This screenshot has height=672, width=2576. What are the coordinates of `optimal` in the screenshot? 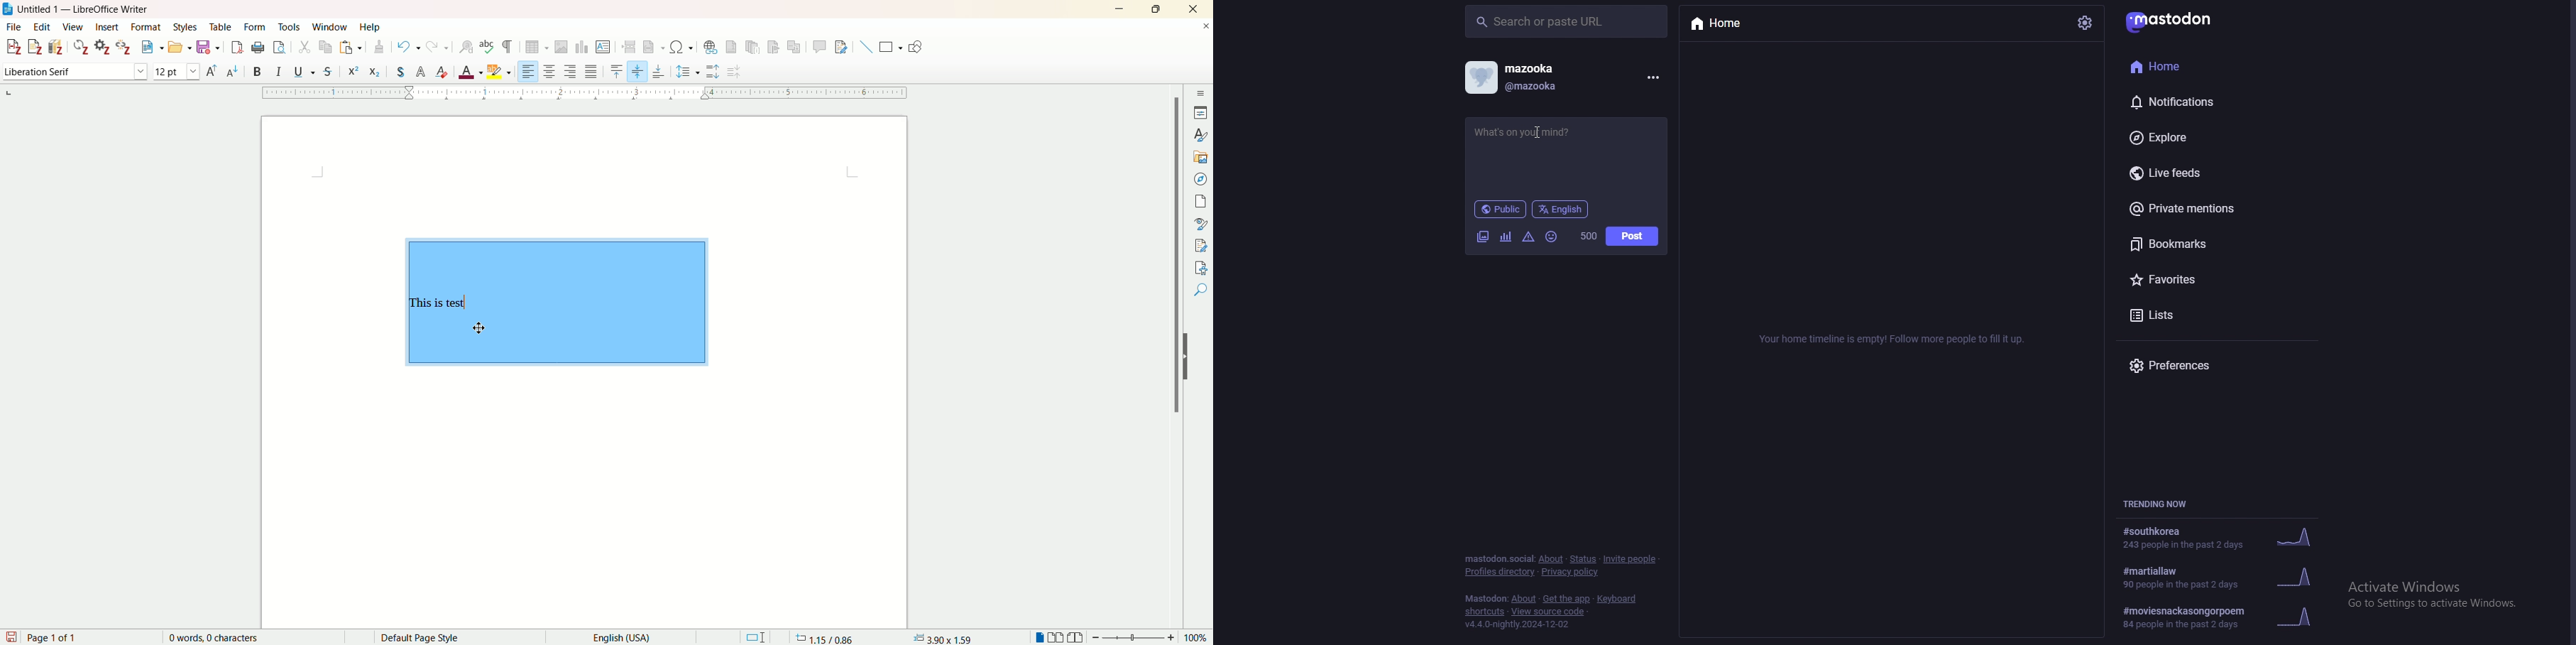 It's located at (89, 71).